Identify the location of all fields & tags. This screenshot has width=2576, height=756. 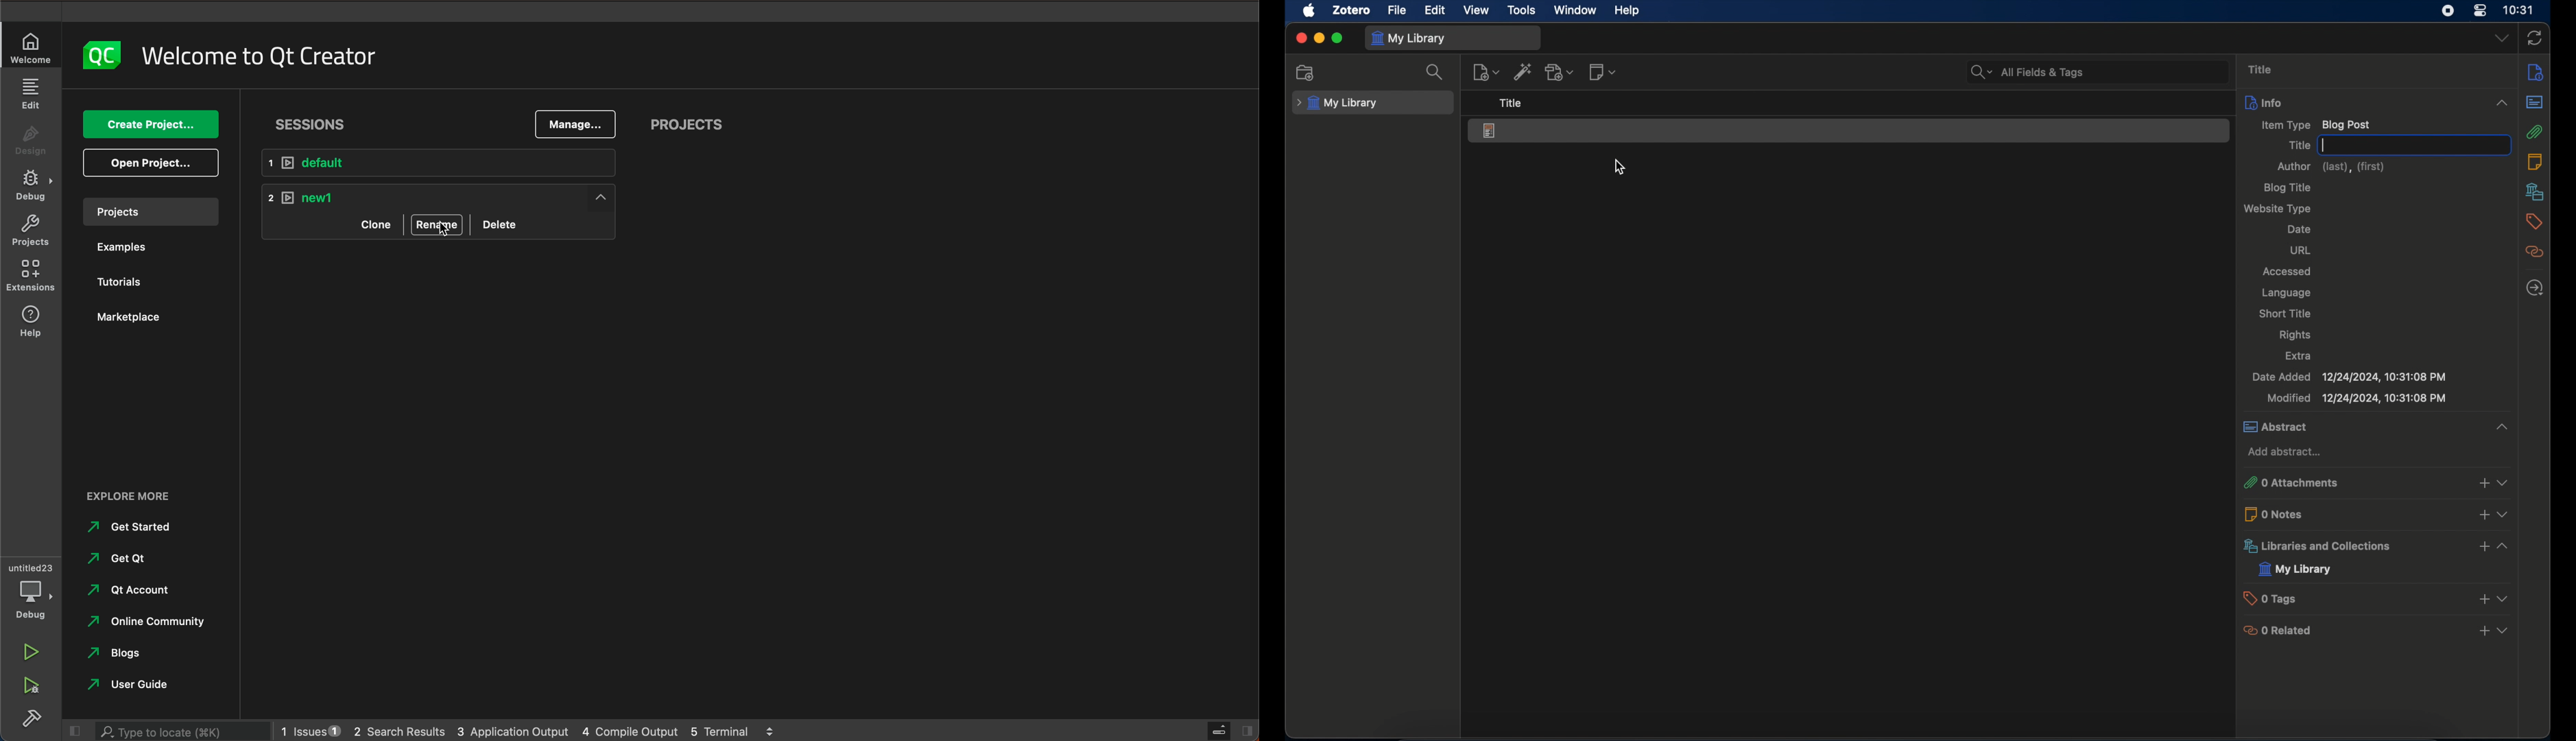
(2029, 72).